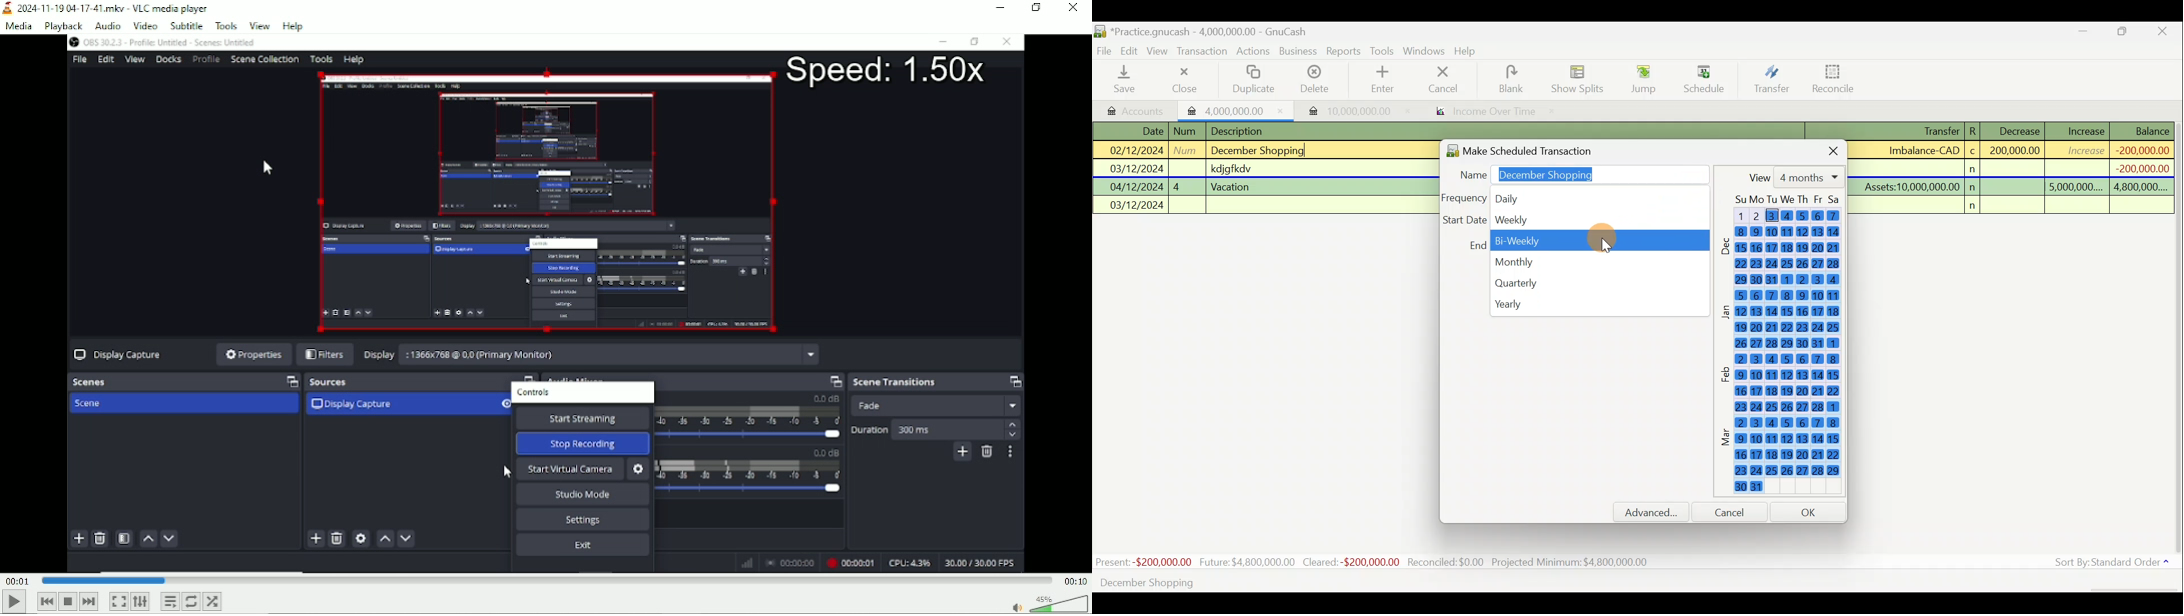  Describe the element at coordinates (1772, 78) in the screenshot. I see `Transfer` at that location.